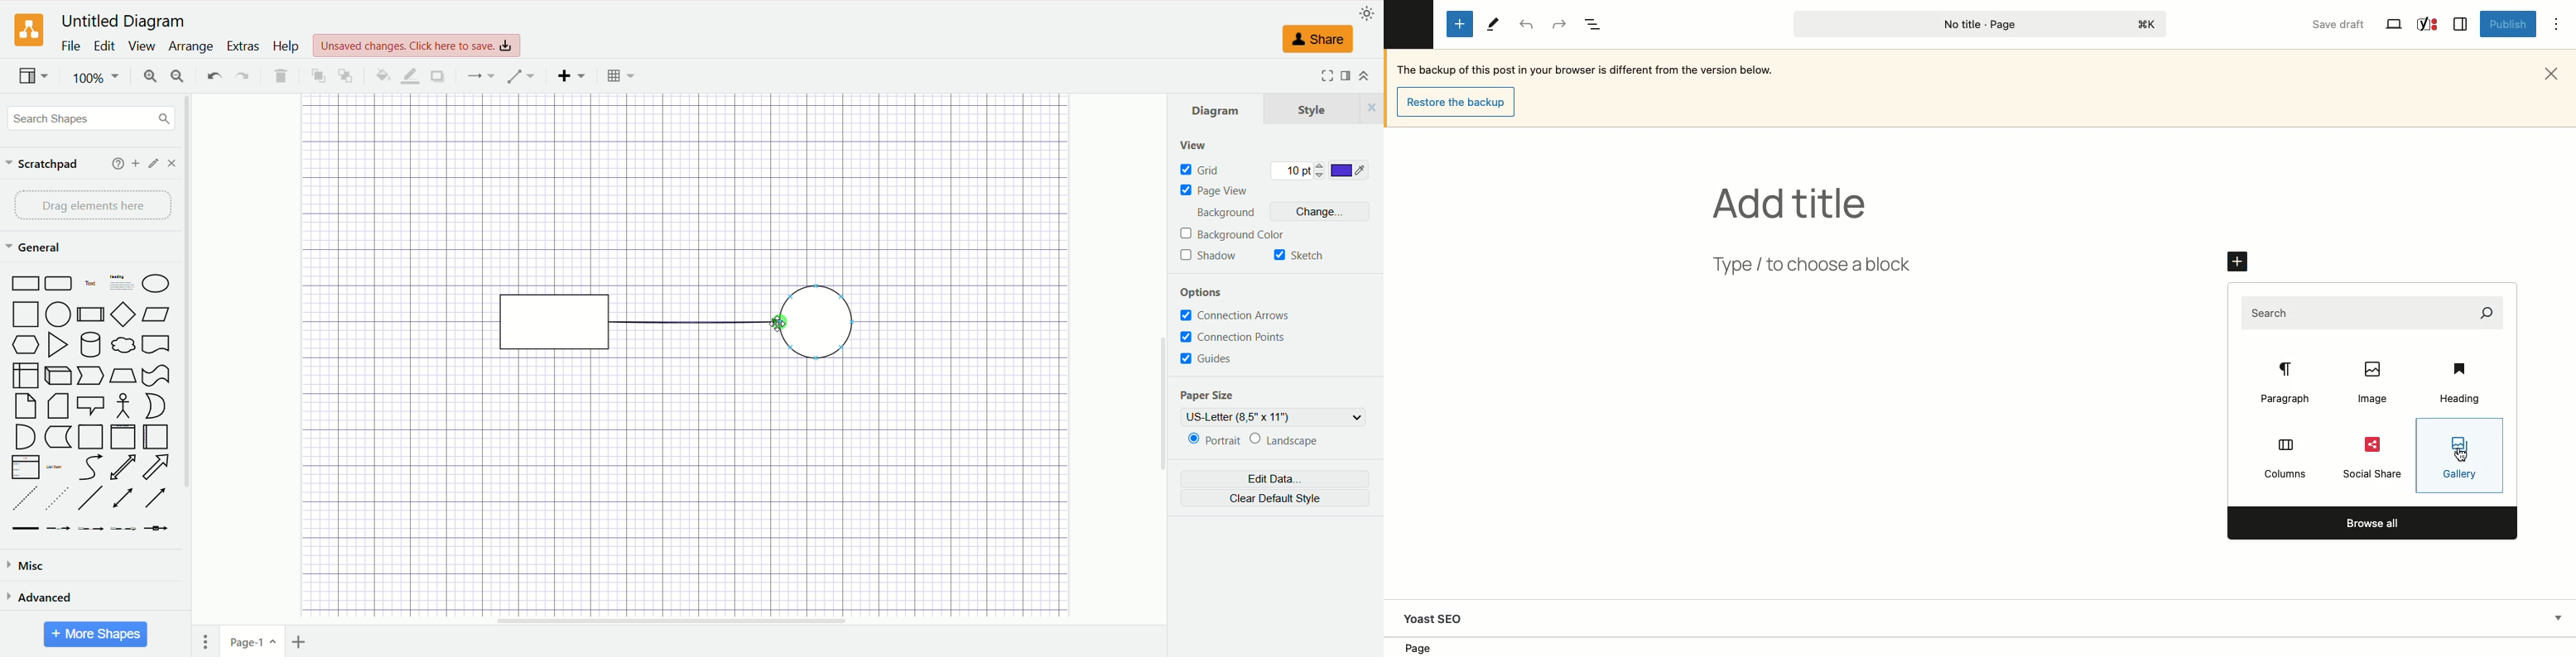 This screenshot has height=672, width=2576. I want to click on Diamond, so click(124, 316).